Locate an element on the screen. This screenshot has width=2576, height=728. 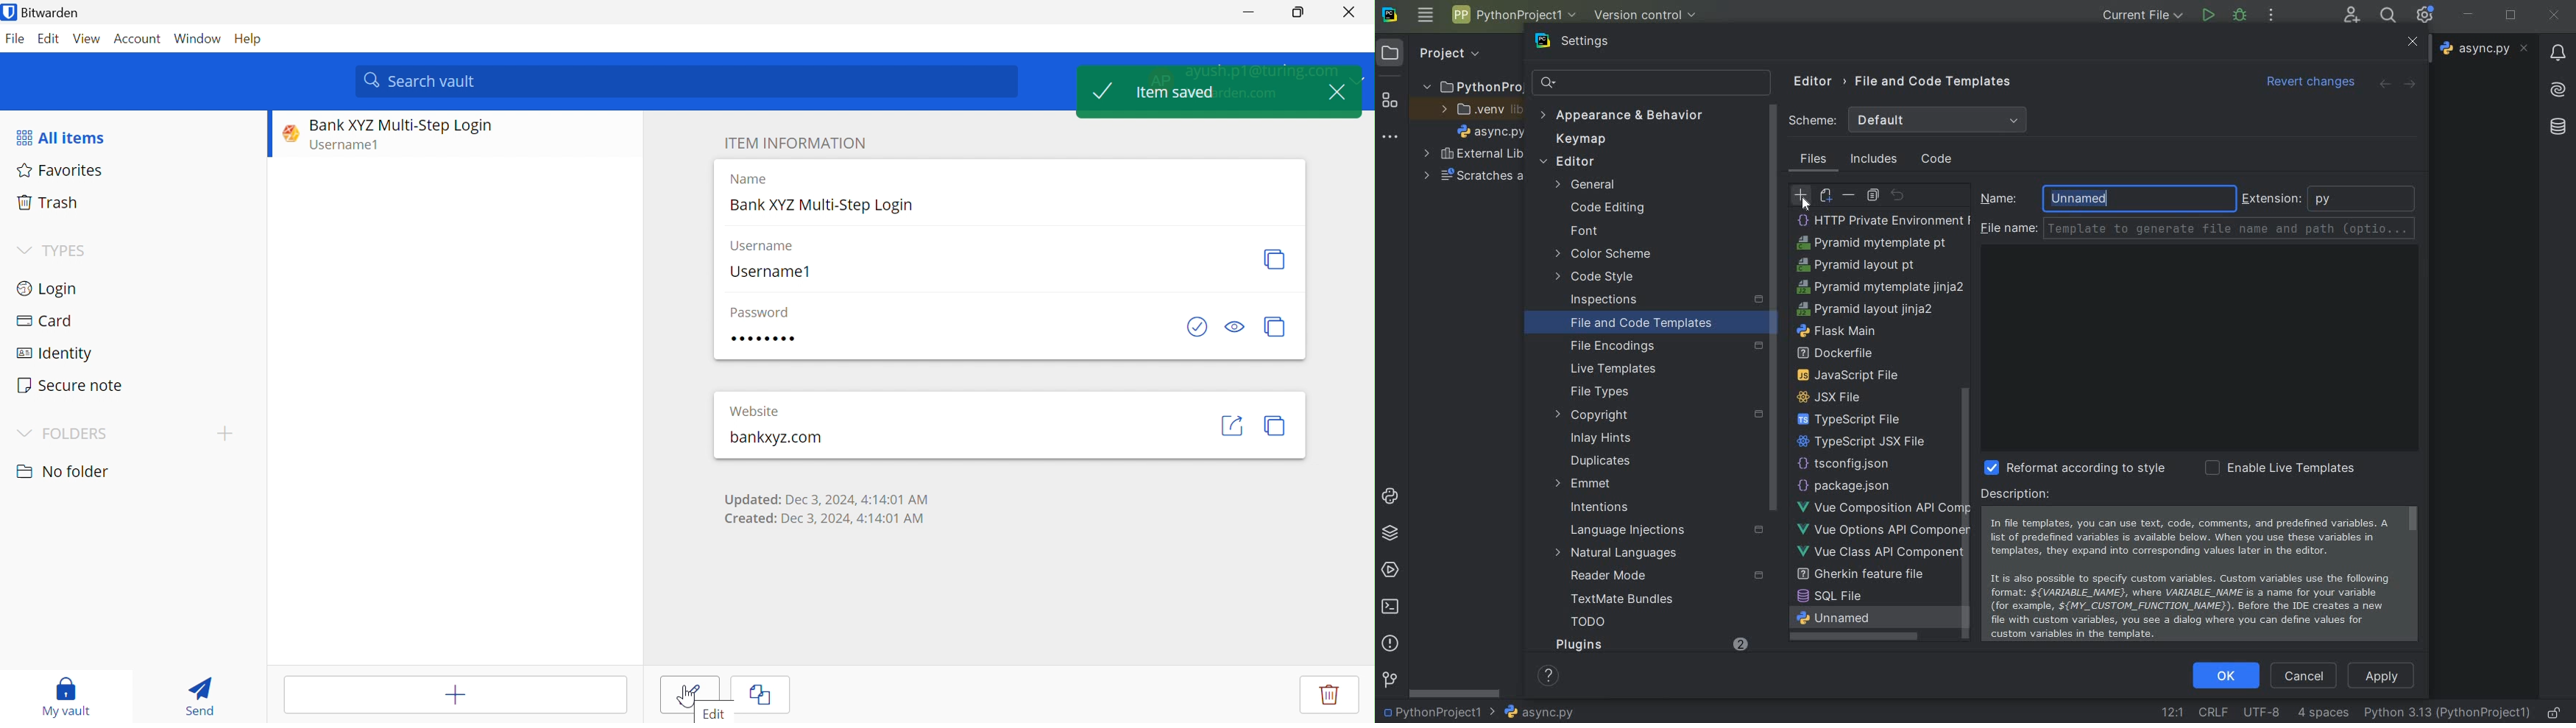
Edit is located at coordinates (725, 713).